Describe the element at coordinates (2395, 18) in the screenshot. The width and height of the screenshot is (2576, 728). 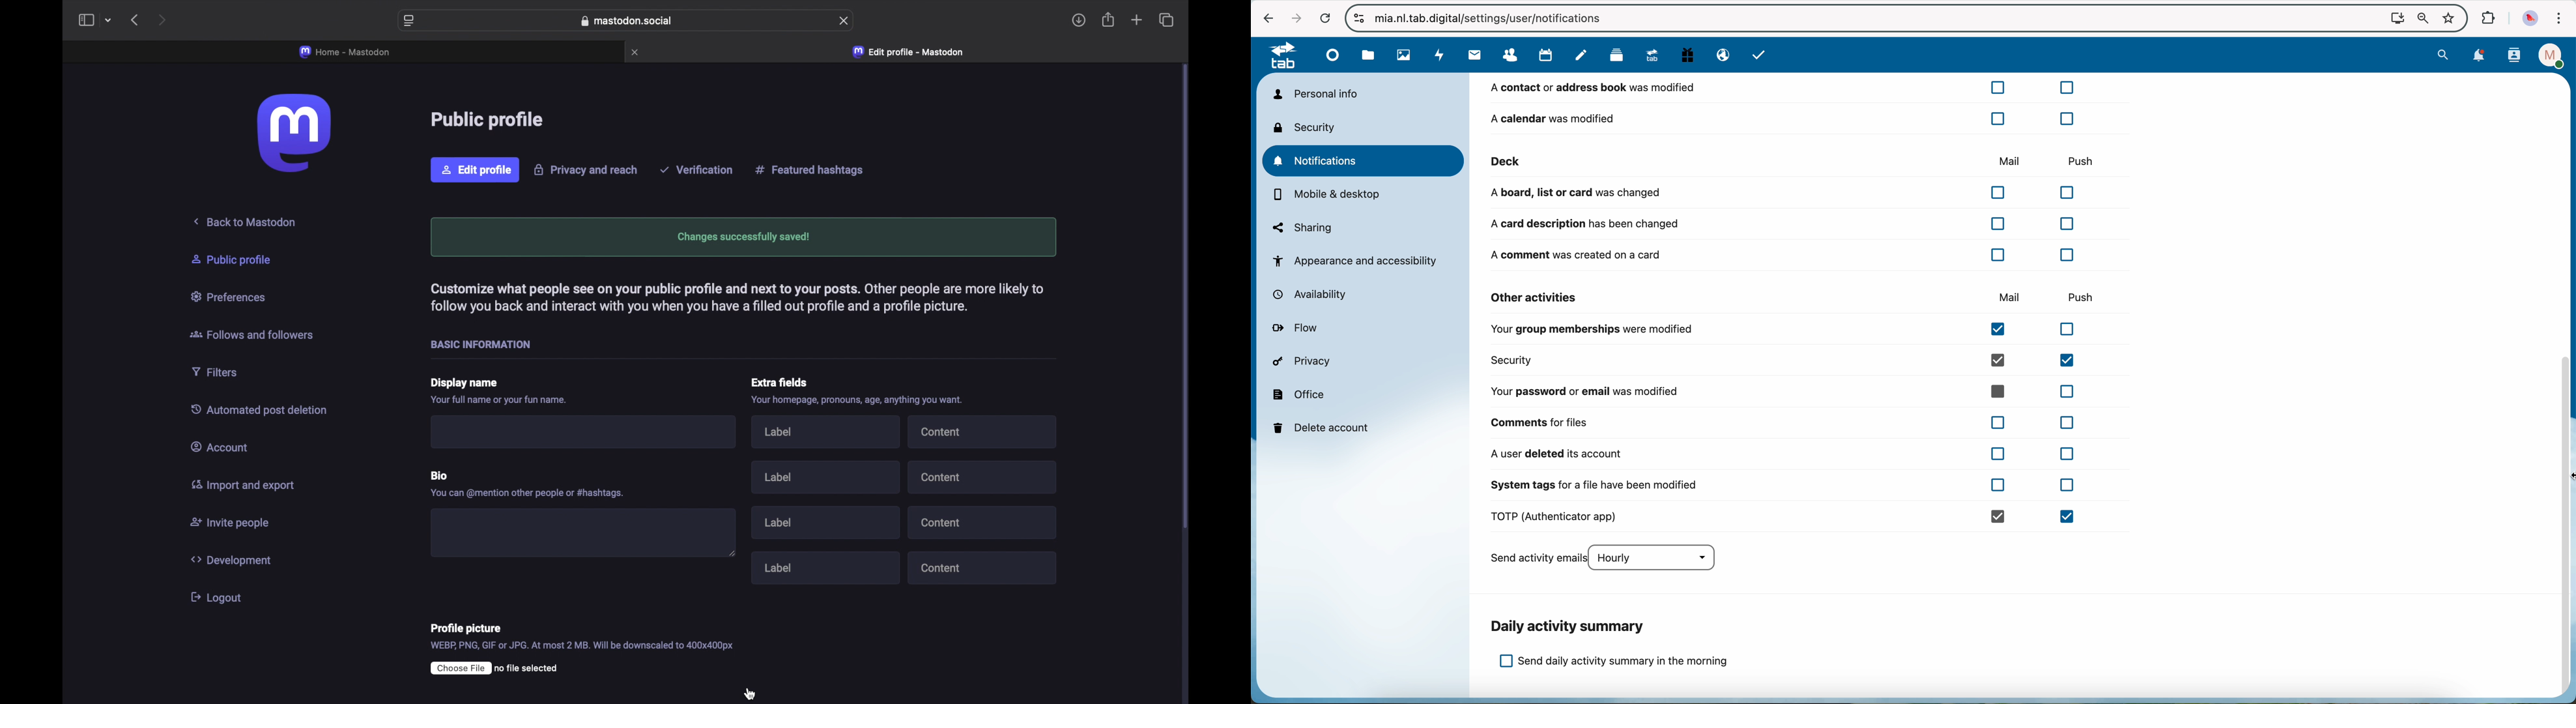
I see `Install NExtcloud` at that location.